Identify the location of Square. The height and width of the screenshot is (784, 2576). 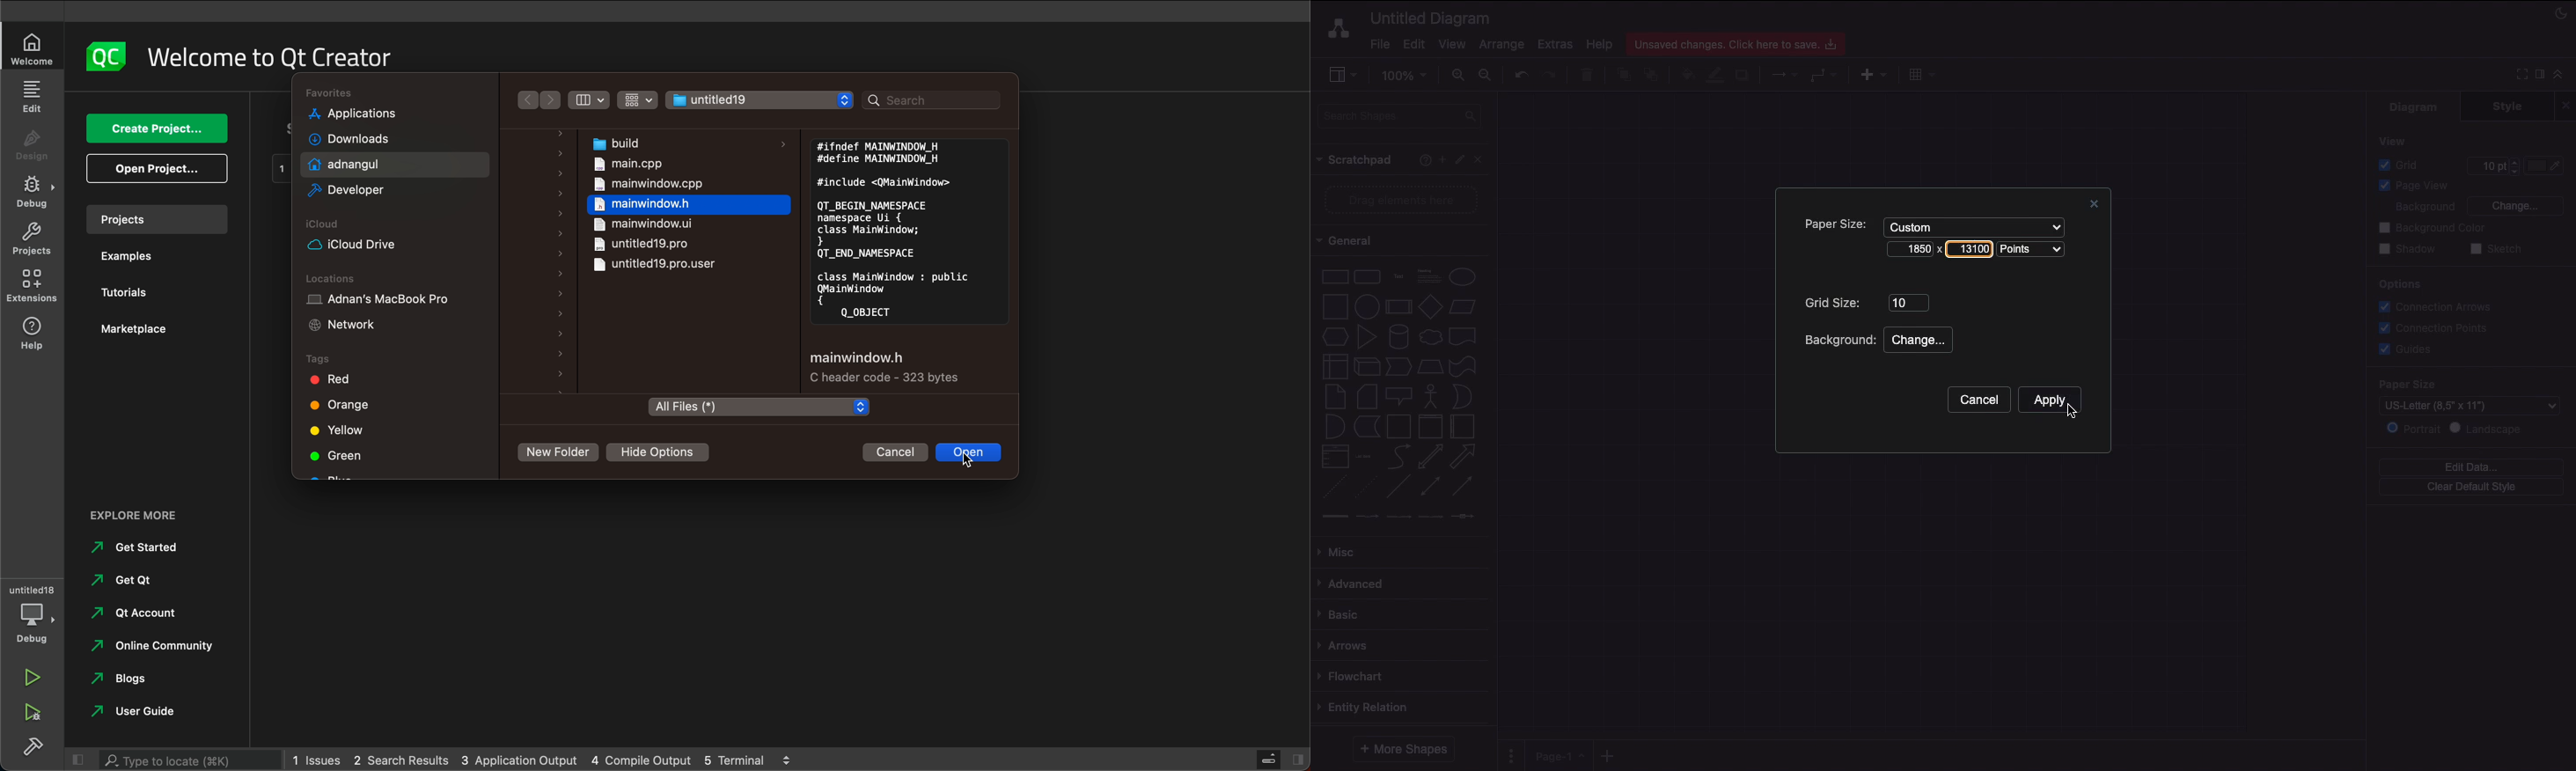
(1333, 306).